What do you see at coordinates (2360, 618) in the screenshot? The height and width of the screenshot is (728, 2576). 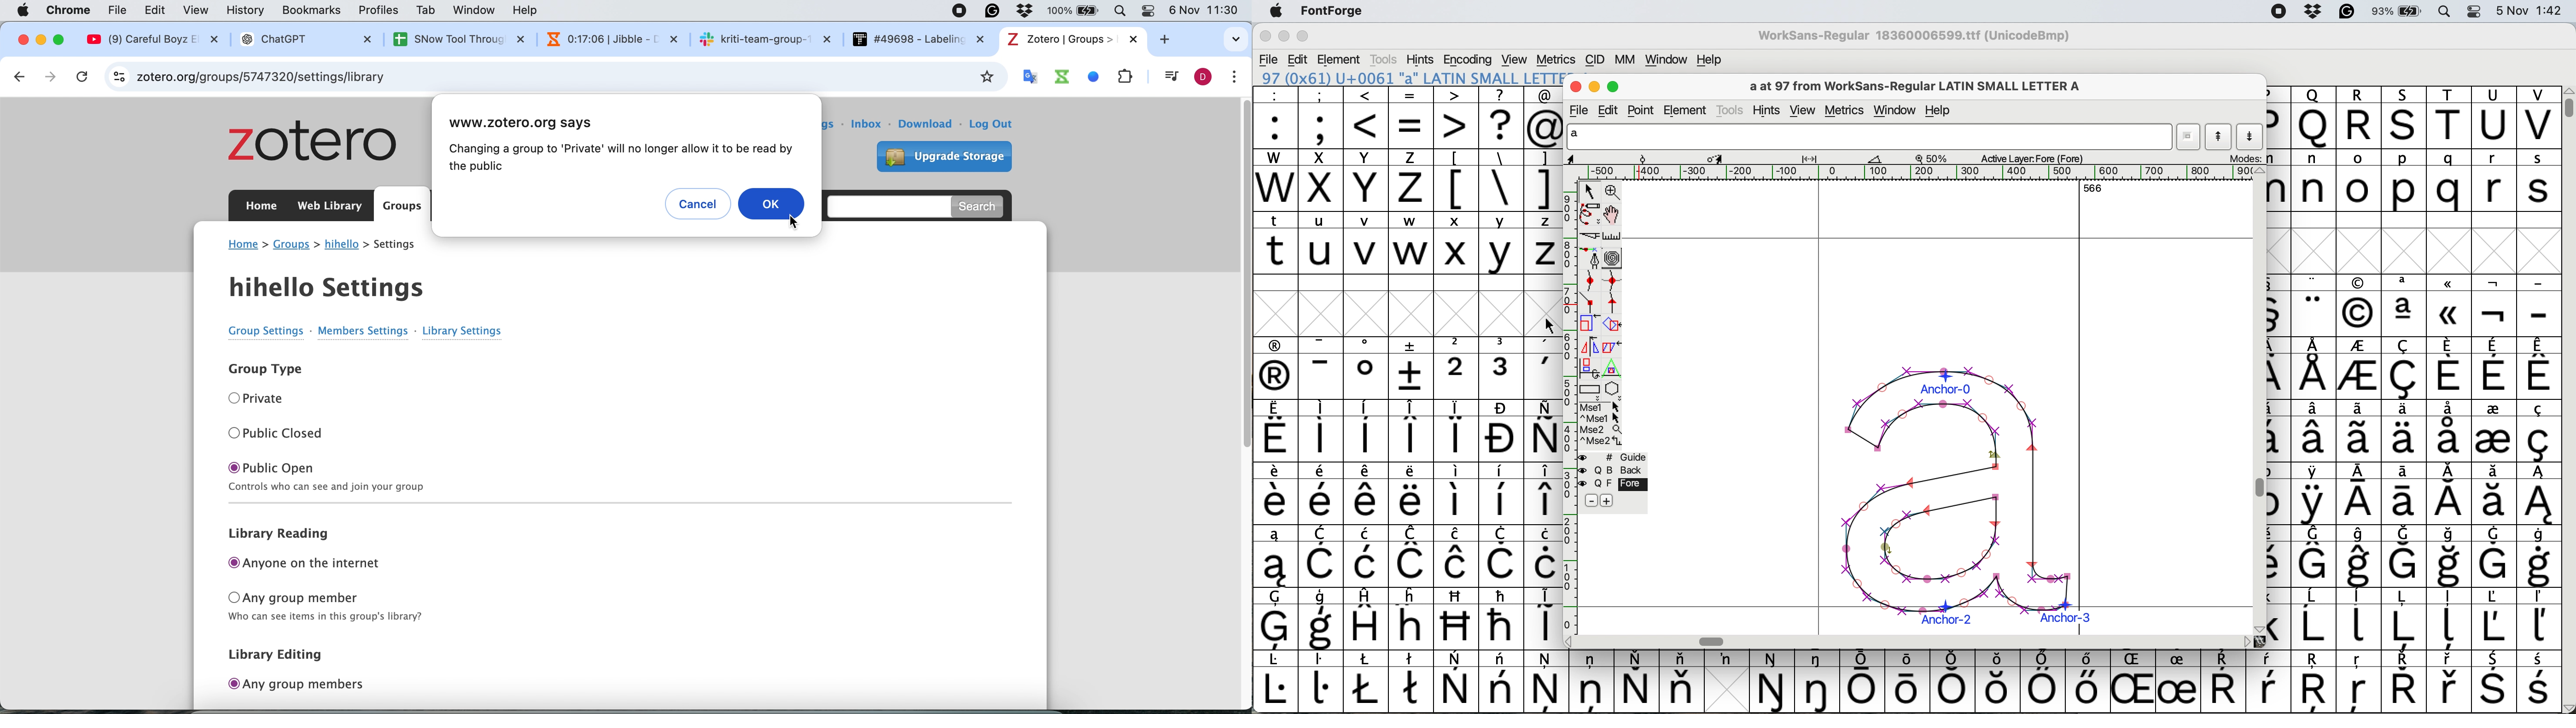 I see `symbol` at bounding box center [2360, 618].